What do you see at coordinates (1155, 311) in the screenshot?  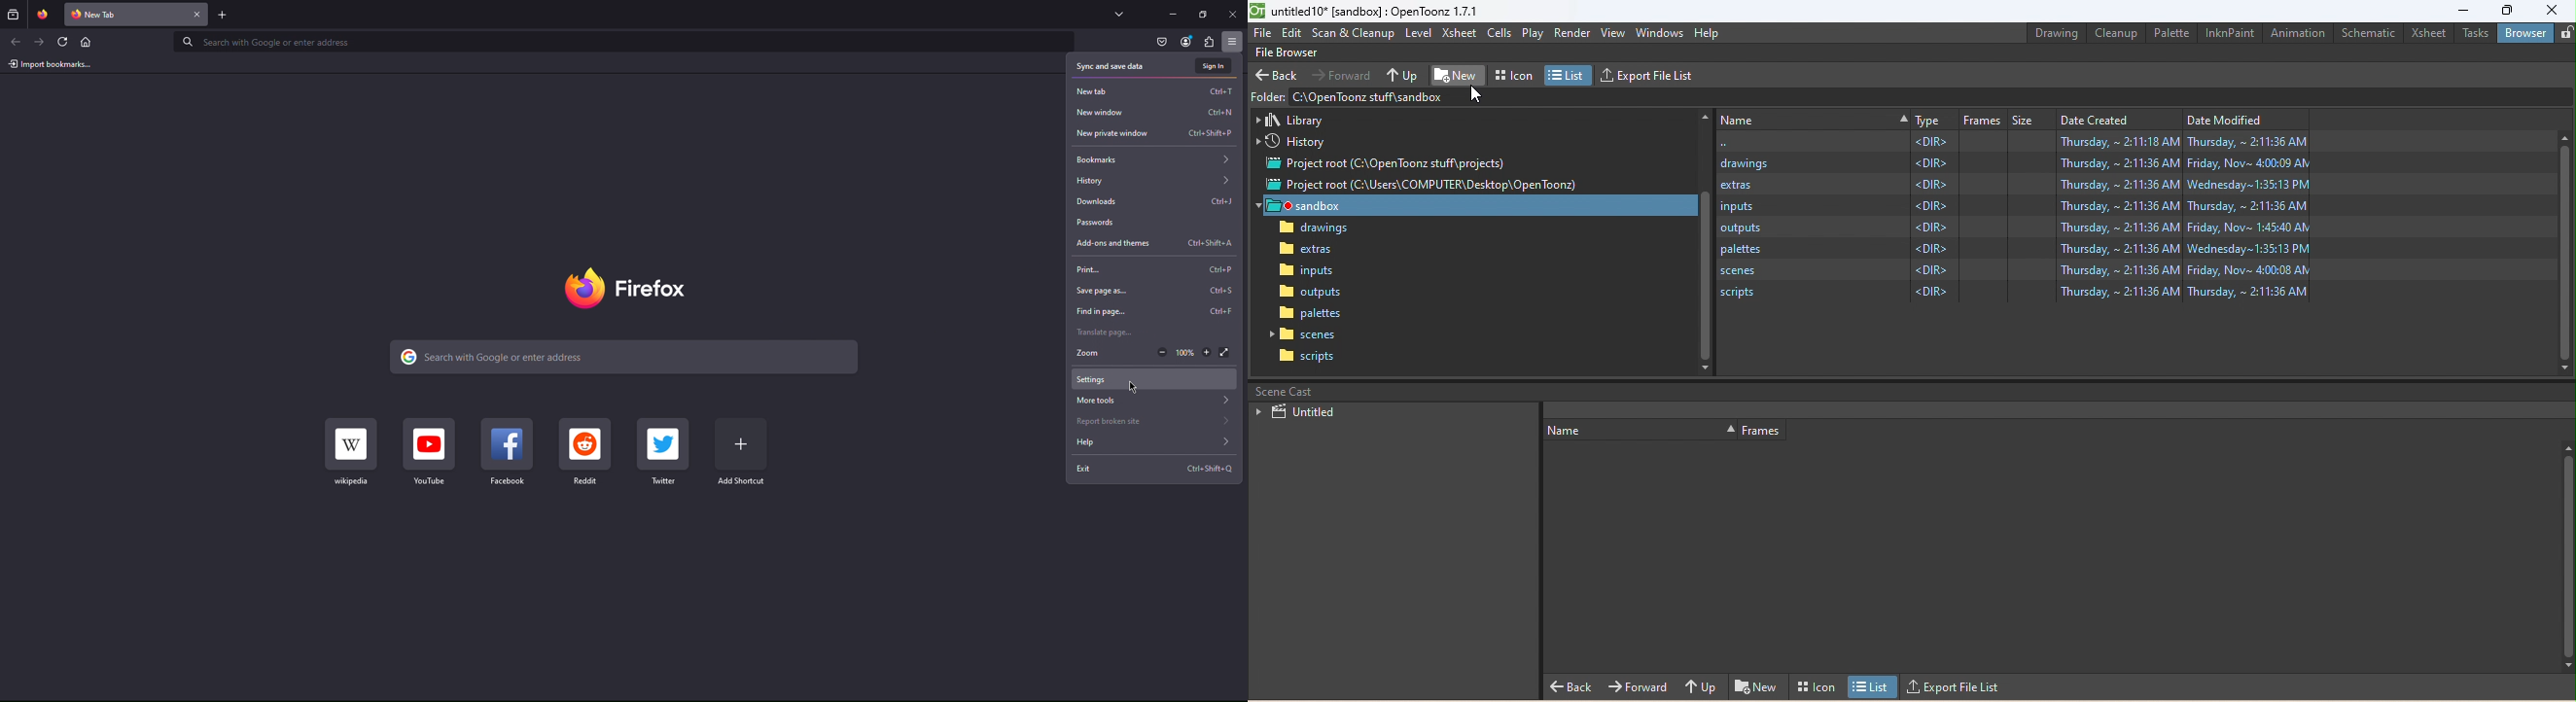 I see `Find in page` at bounding box center [1155, 311].